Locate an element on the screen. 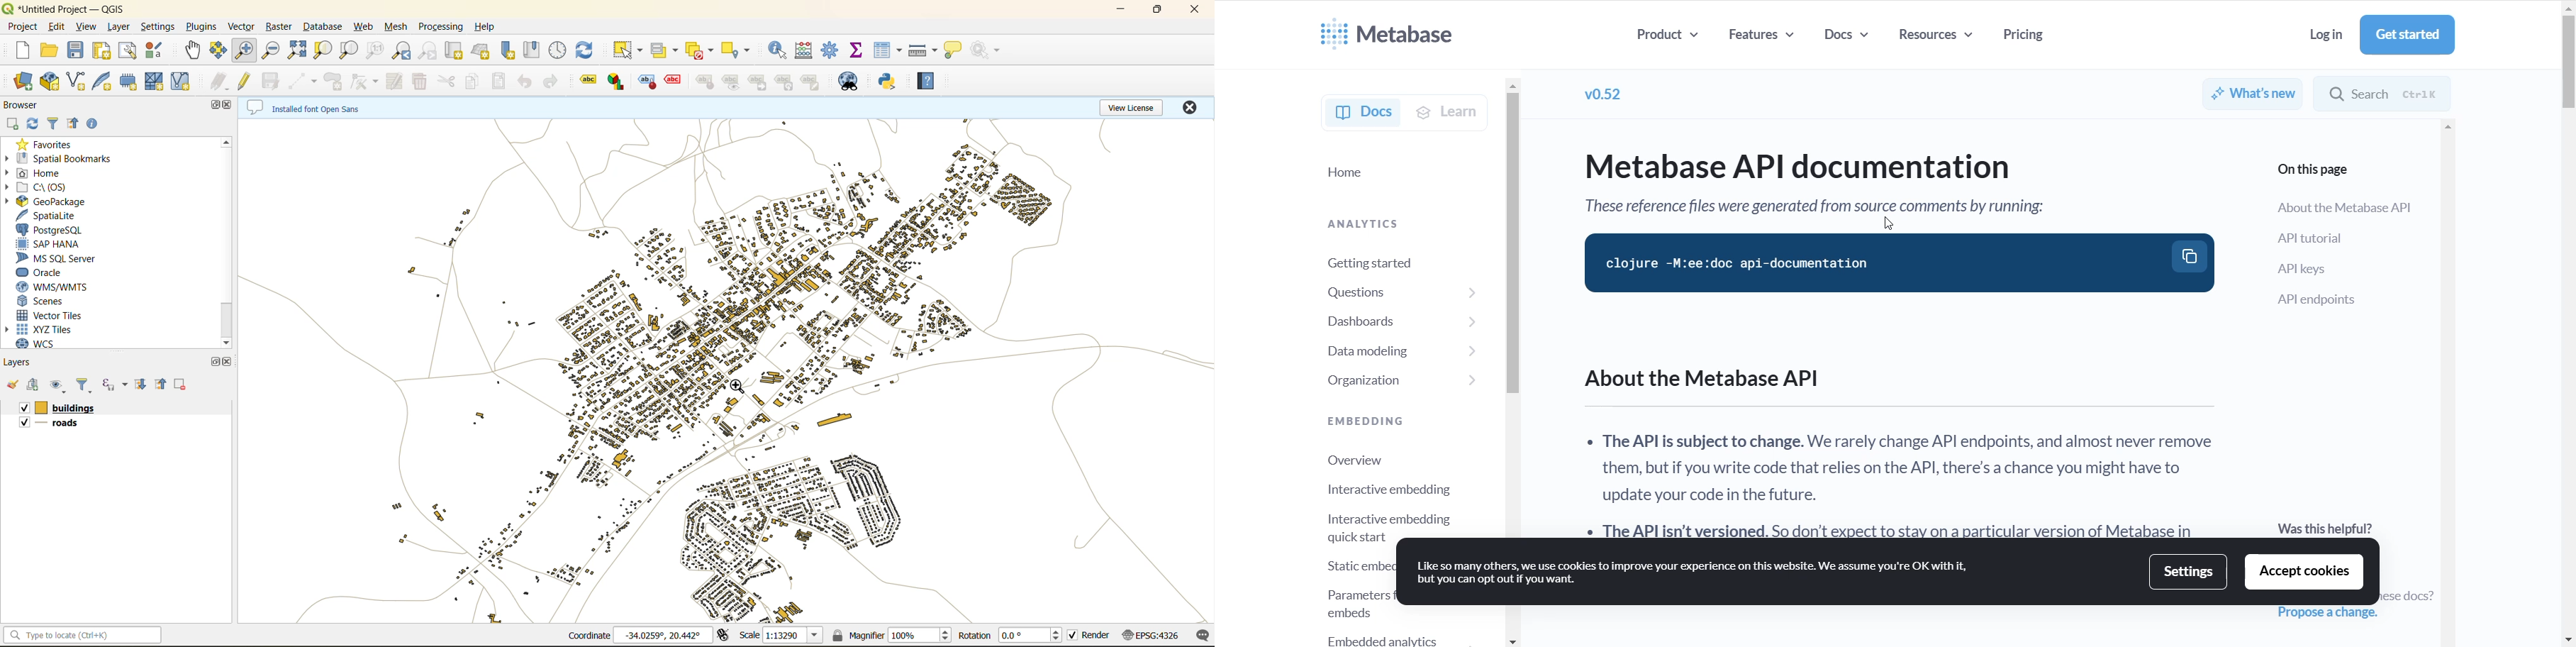 The height and width of the screenshot is (672, 2576). questions is located at coordinates (1378, 290).